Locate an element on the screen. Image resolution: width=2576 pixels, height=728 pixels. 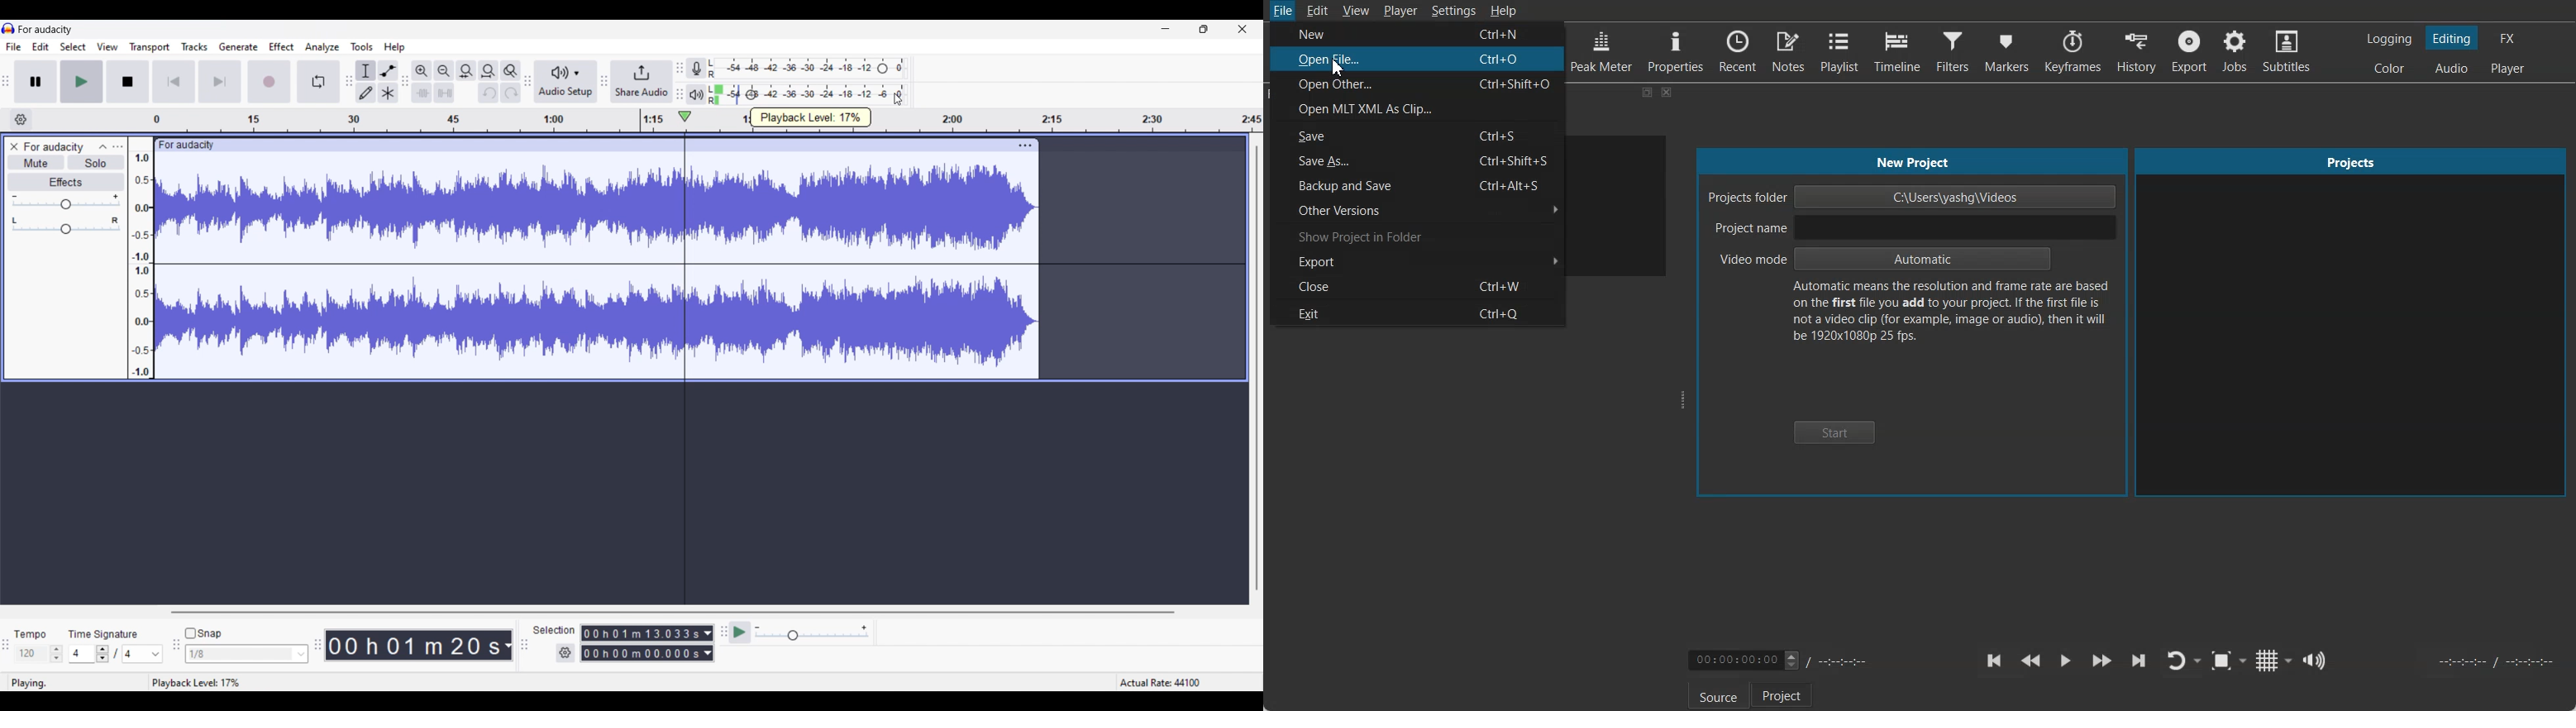
Select menu is located at coordinates (73, 46).